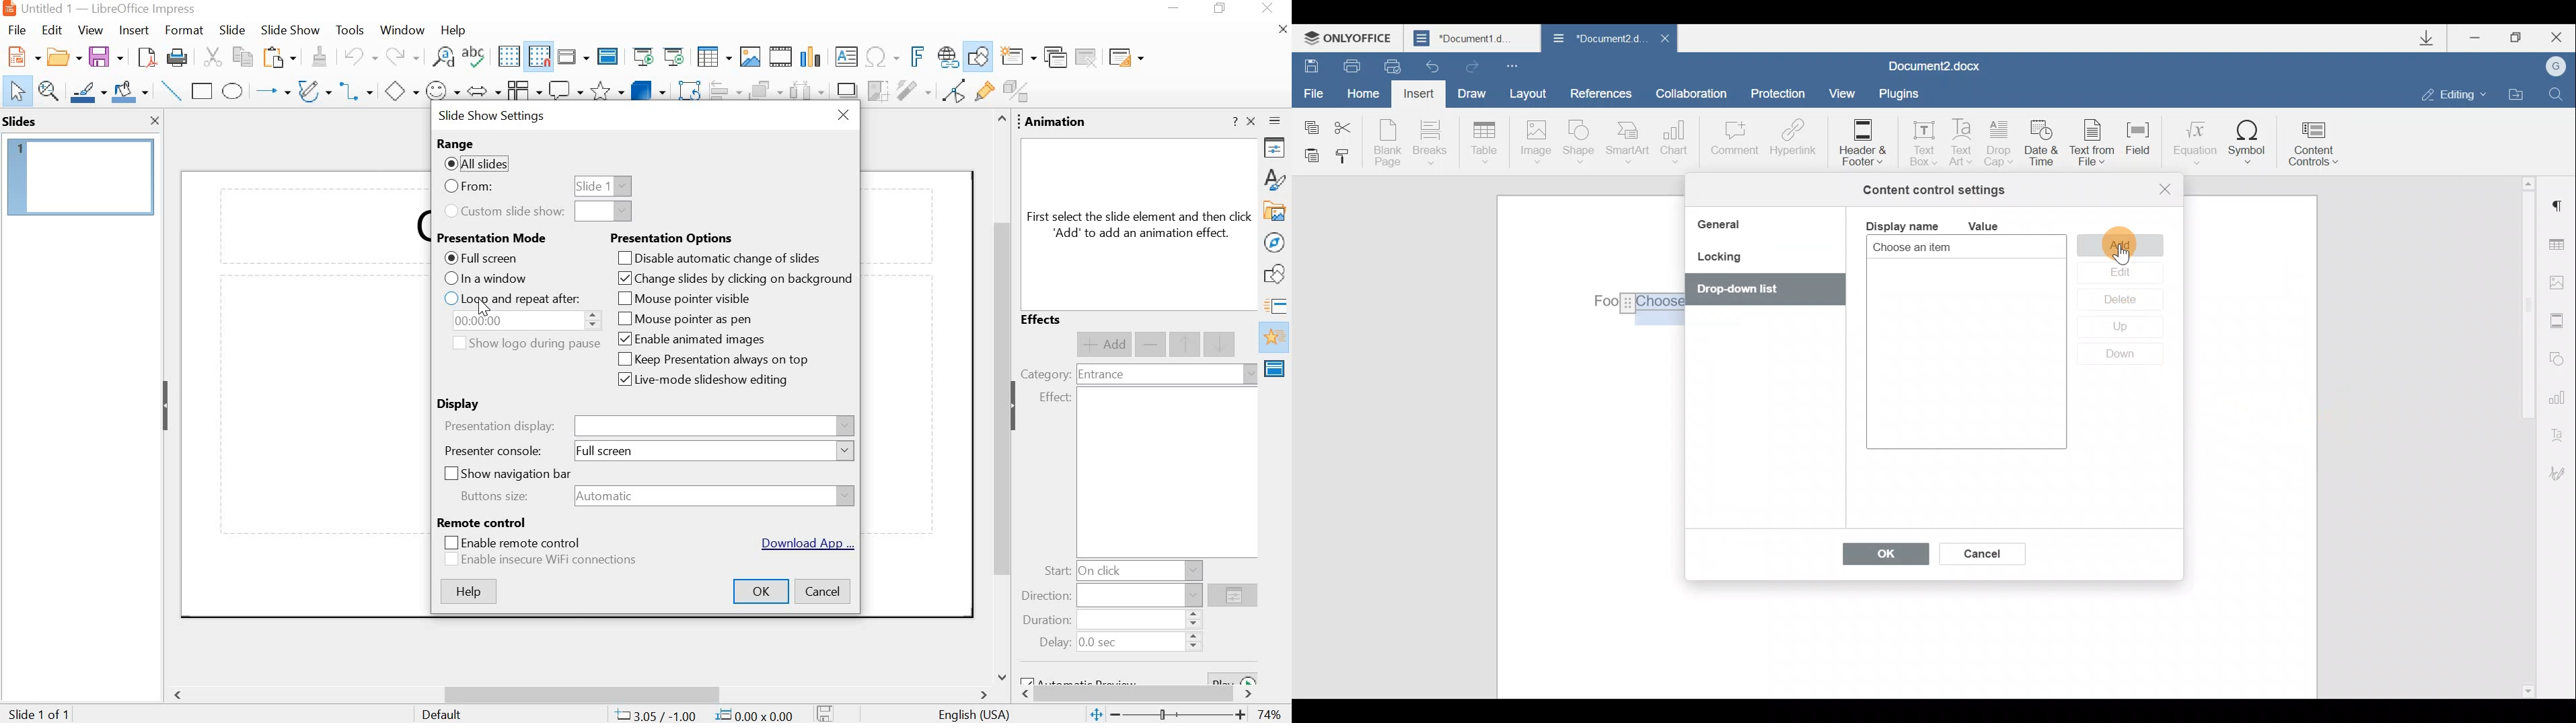  I want to click on shadow, so click(846, 92).